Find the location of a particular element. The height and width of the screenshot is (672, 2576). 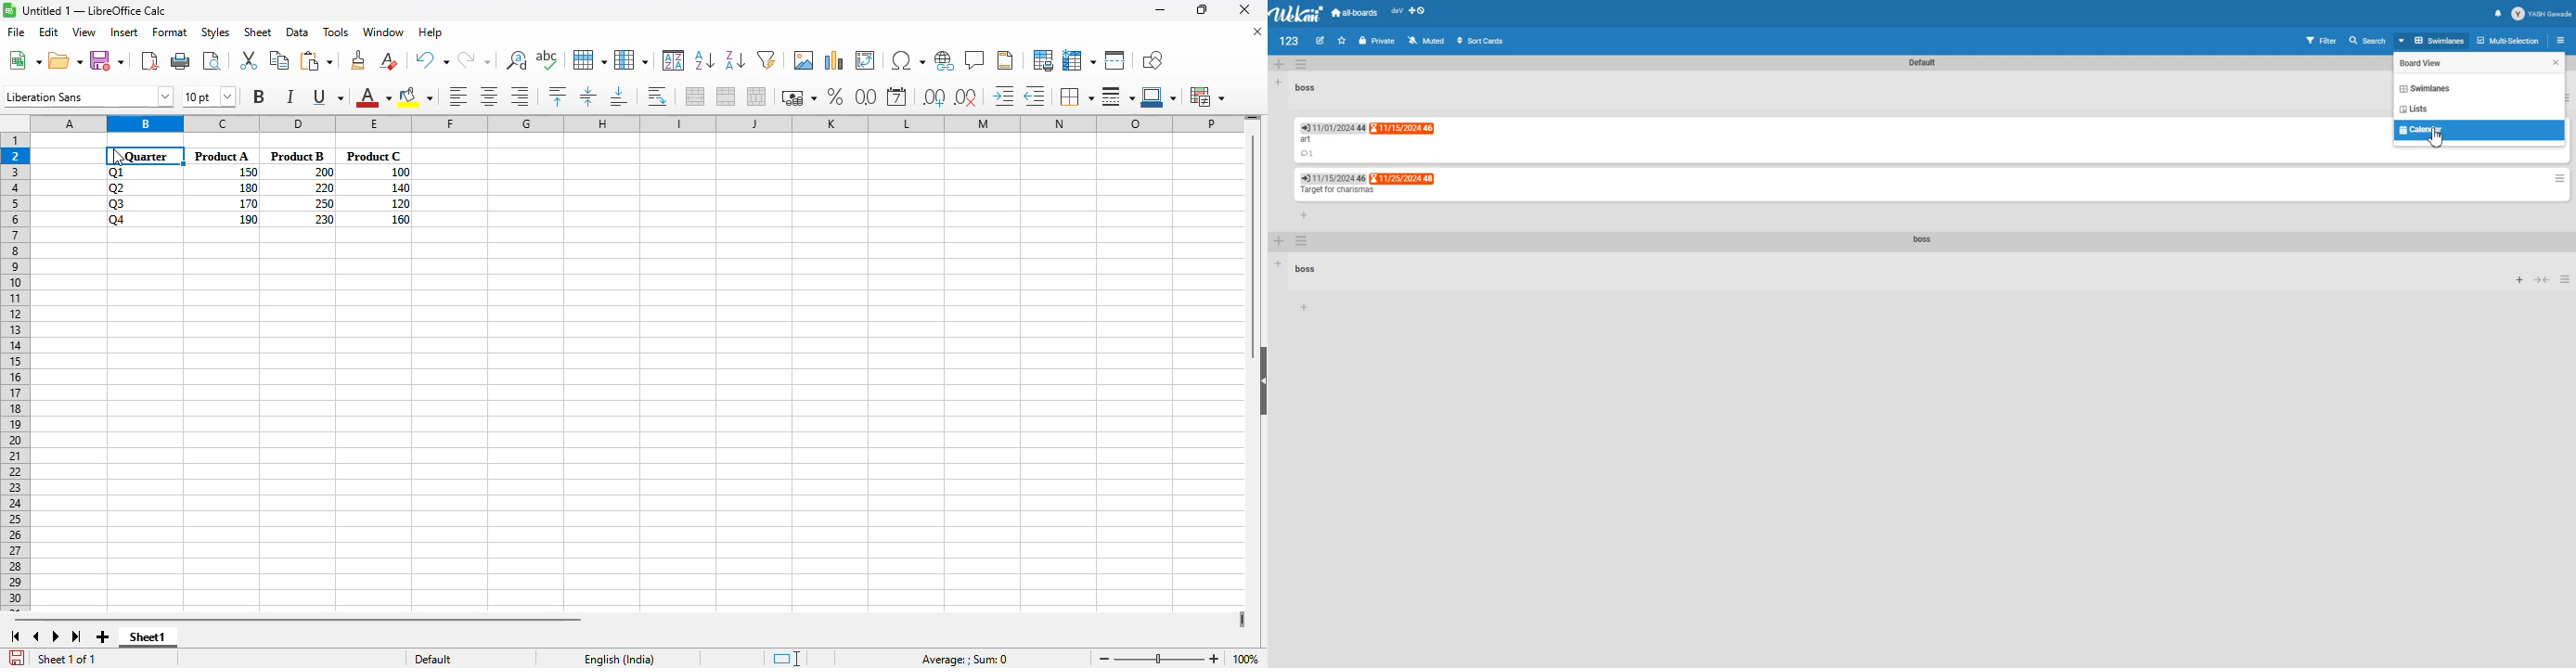

font size is located at coordinates (208, 96).